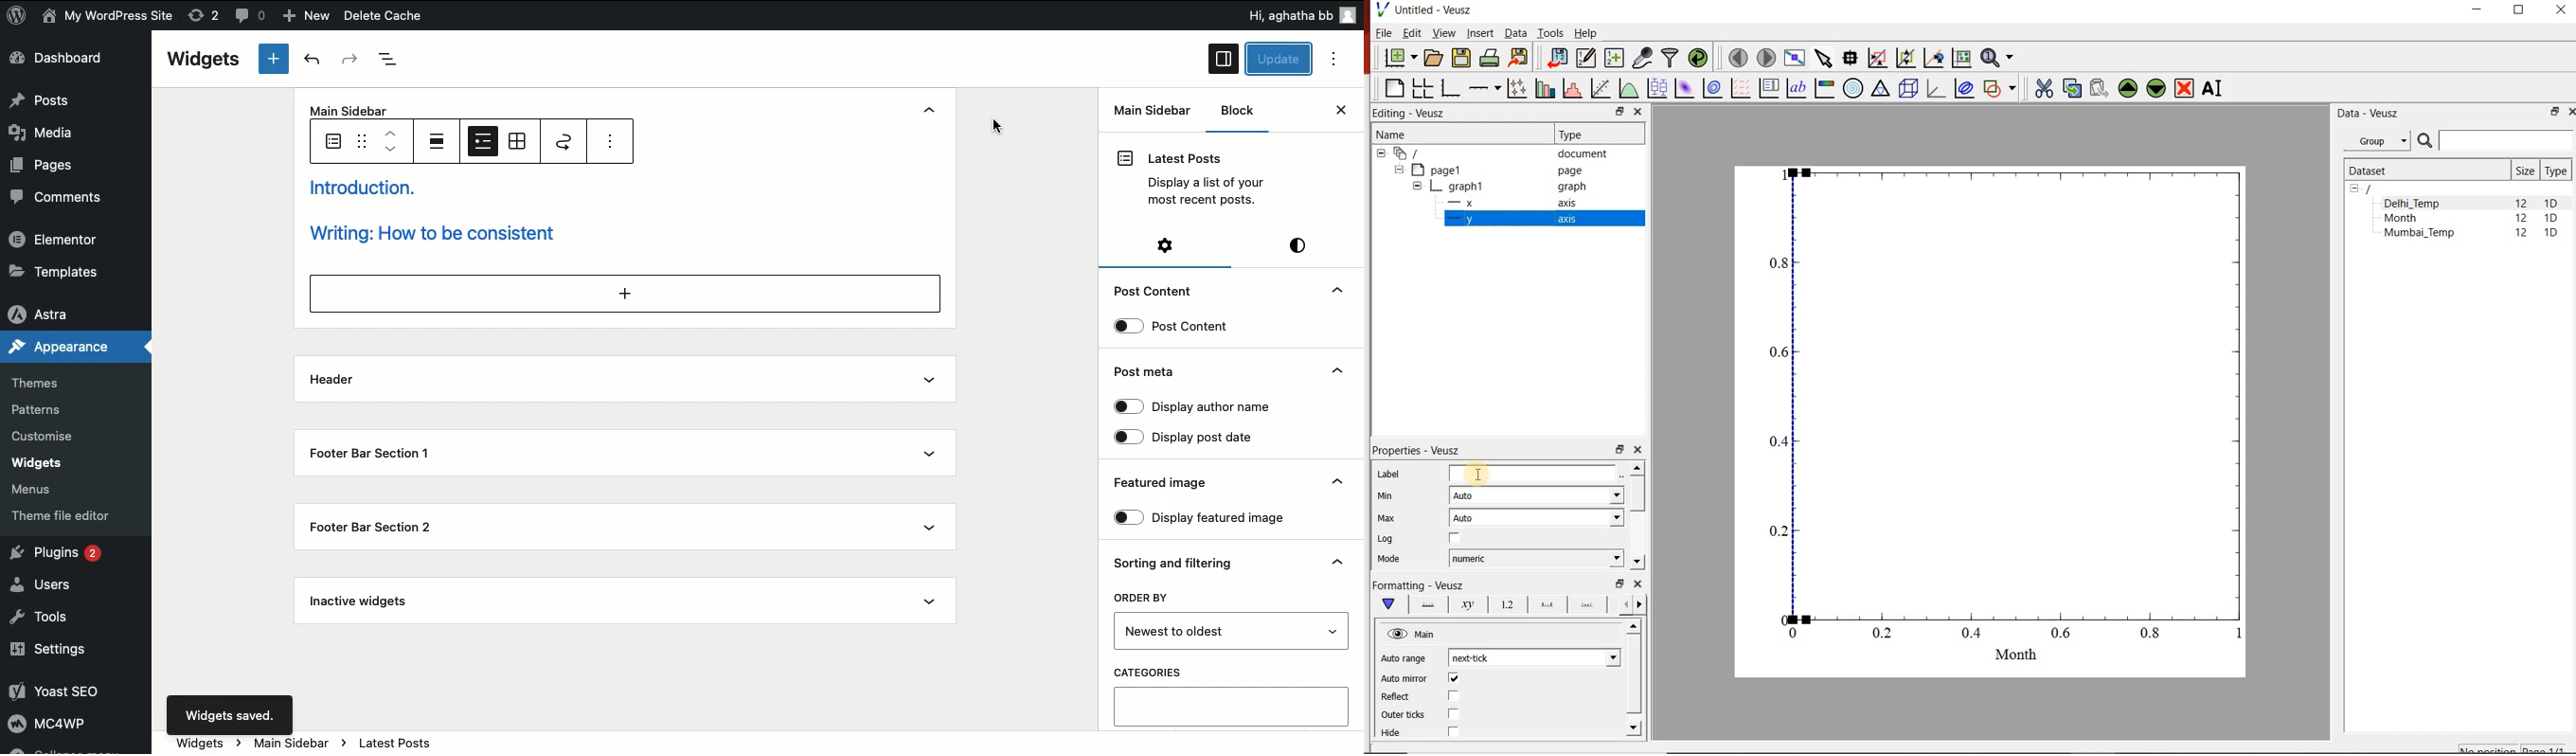 The height and width of the screenshot is (756, 2576). Describe the element at coordinates (1232, 632) in the screenshot. I see `Order by newest to older` at that location.